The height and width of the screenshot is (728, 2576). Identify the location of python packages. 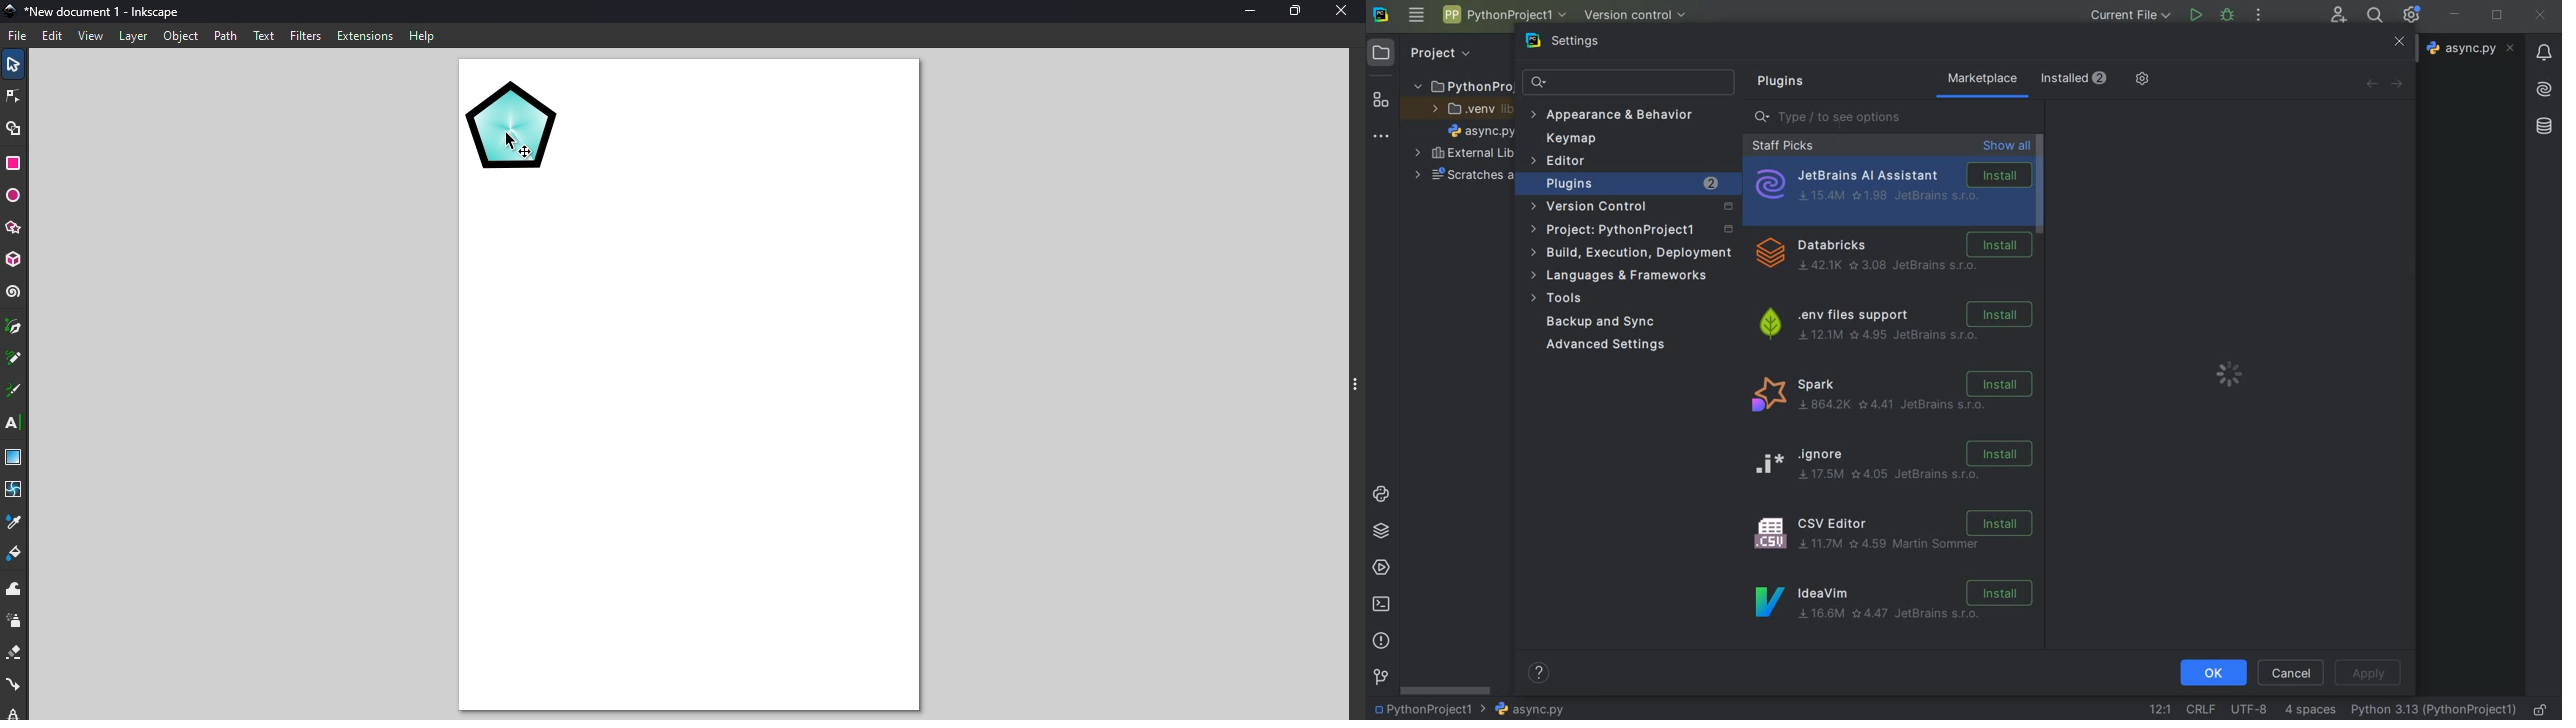
(1380, 532).